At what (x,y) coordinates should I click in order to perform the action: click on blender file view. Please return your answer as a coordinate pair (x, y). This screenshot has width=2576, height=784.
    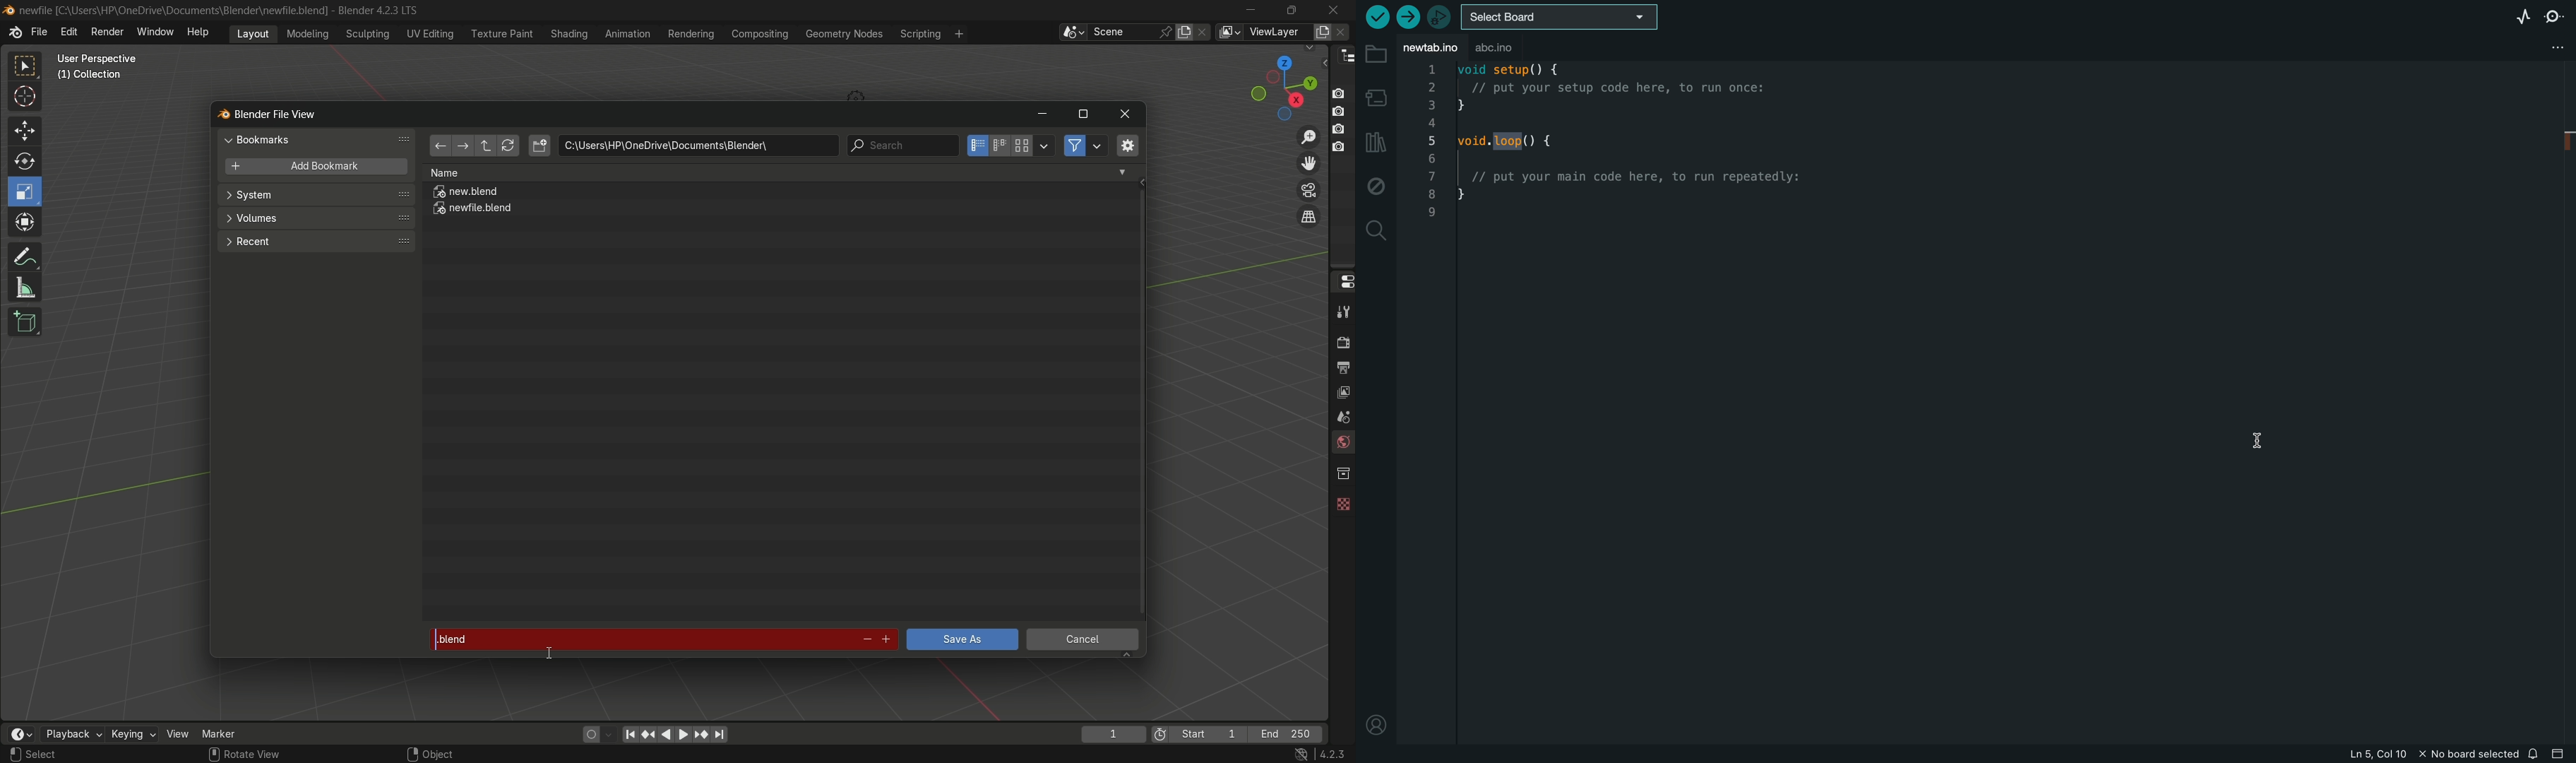
    Looking at the image, I should click on (278, 113).